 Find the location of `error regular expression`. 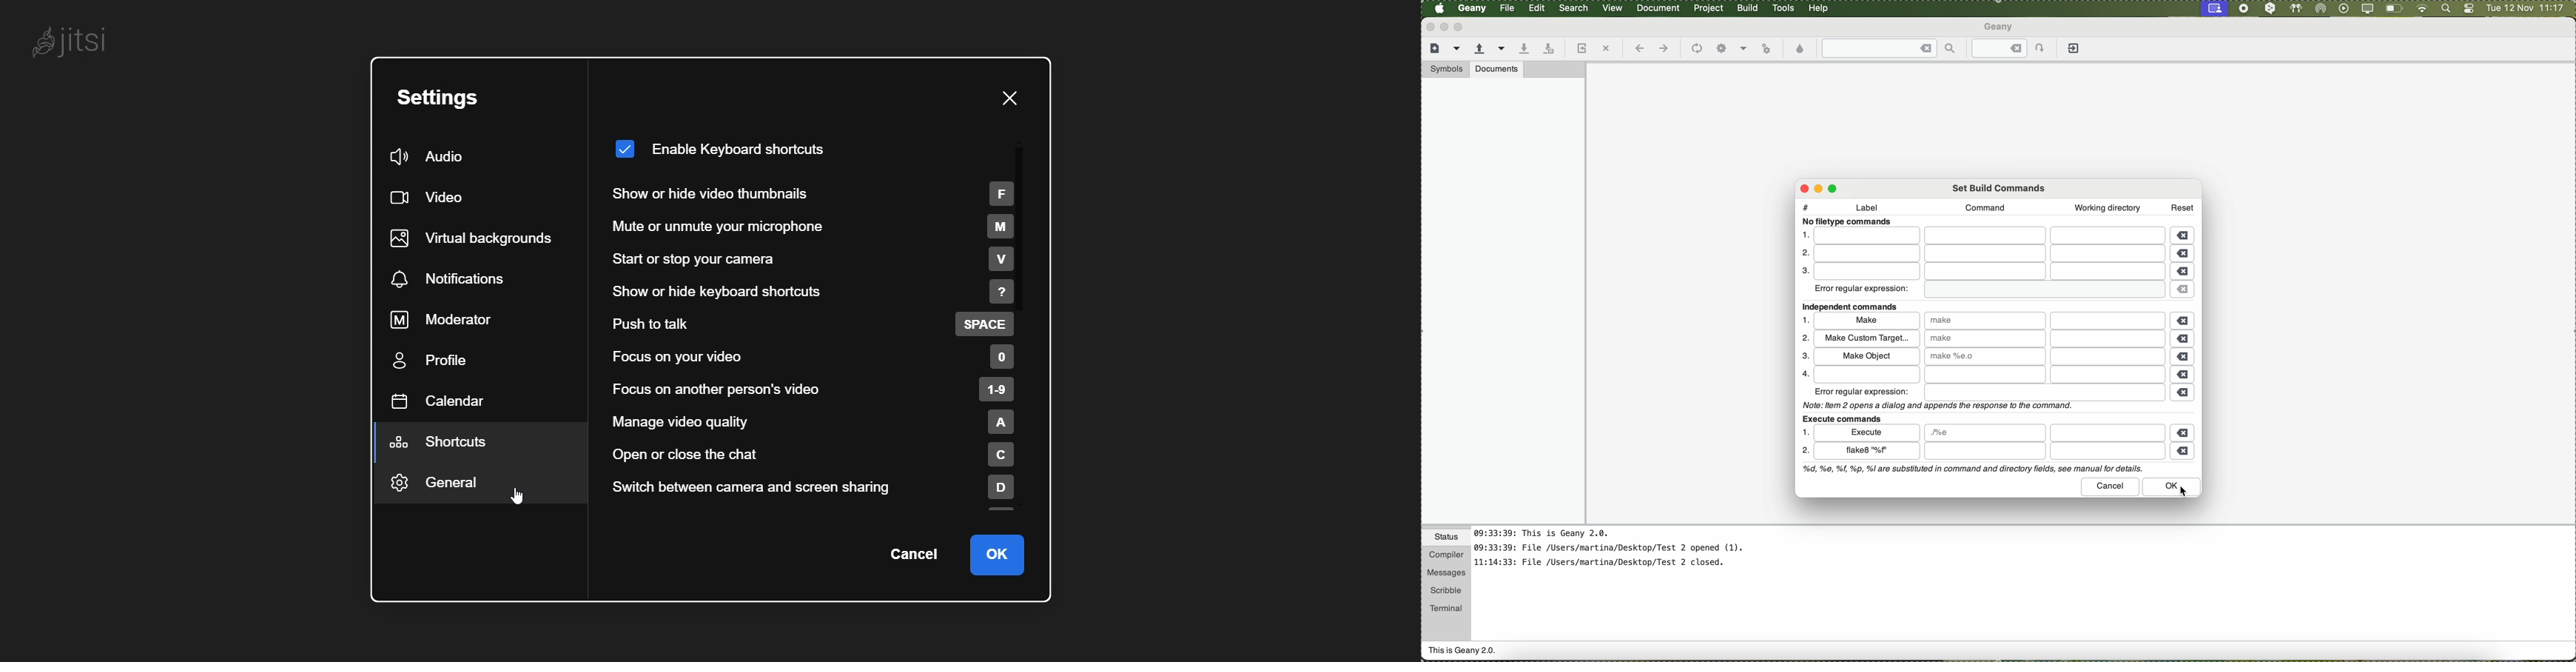

error regular expression is located at coordinates (1863, 290).